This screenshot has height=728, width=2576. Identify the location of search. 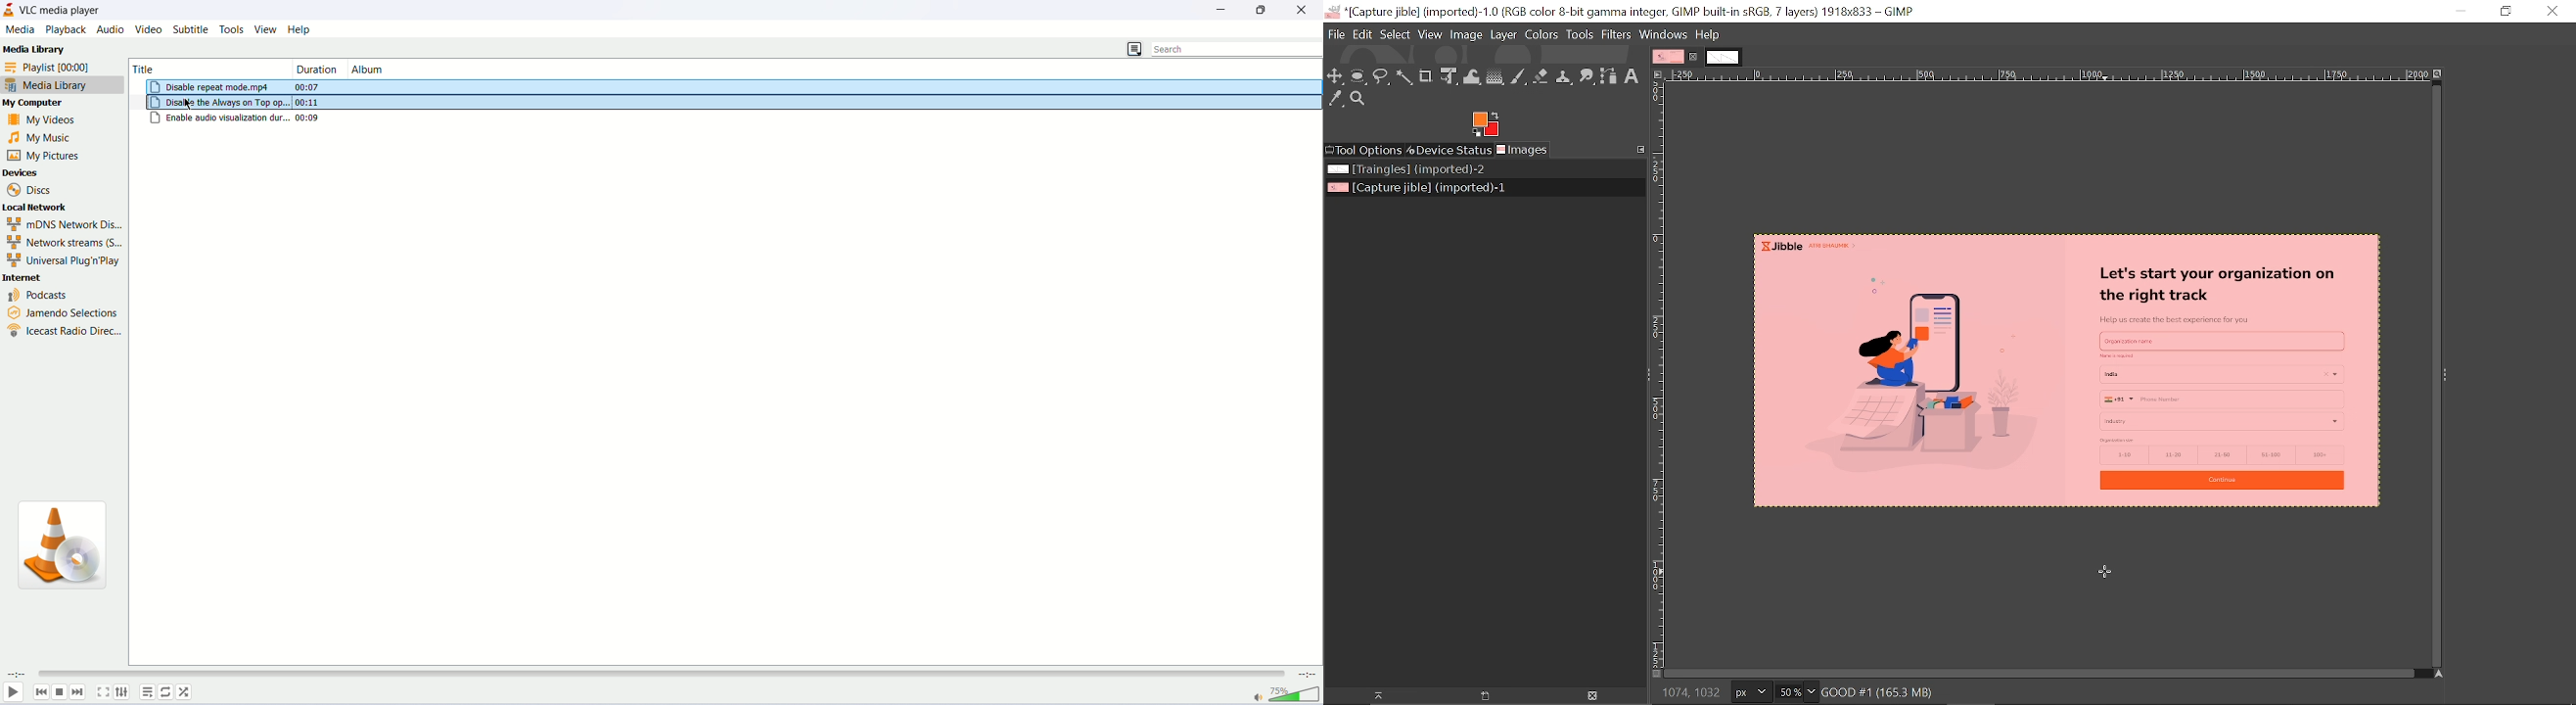
(1238, 49).